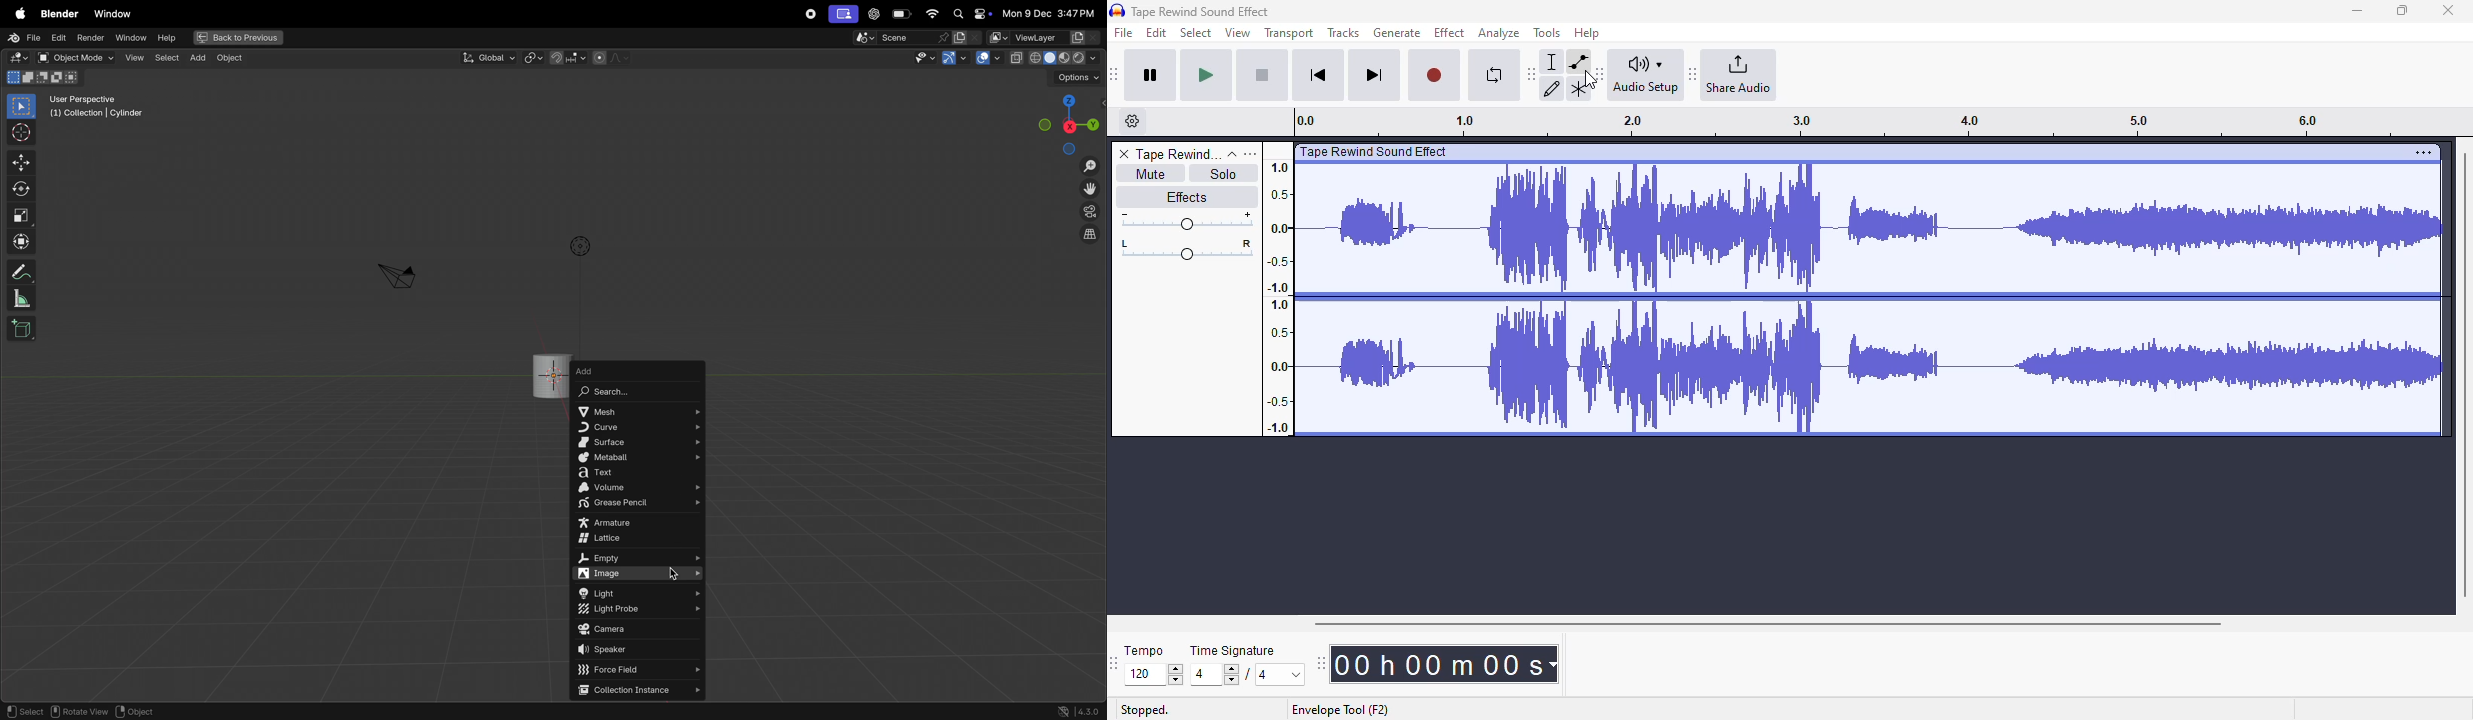 Image resolution: width=2492 pixels, height=728 pixels. Describe the element at coordinates (1532, 73) in the screenshot. I see `Move audacity tools toolbar` at that location.